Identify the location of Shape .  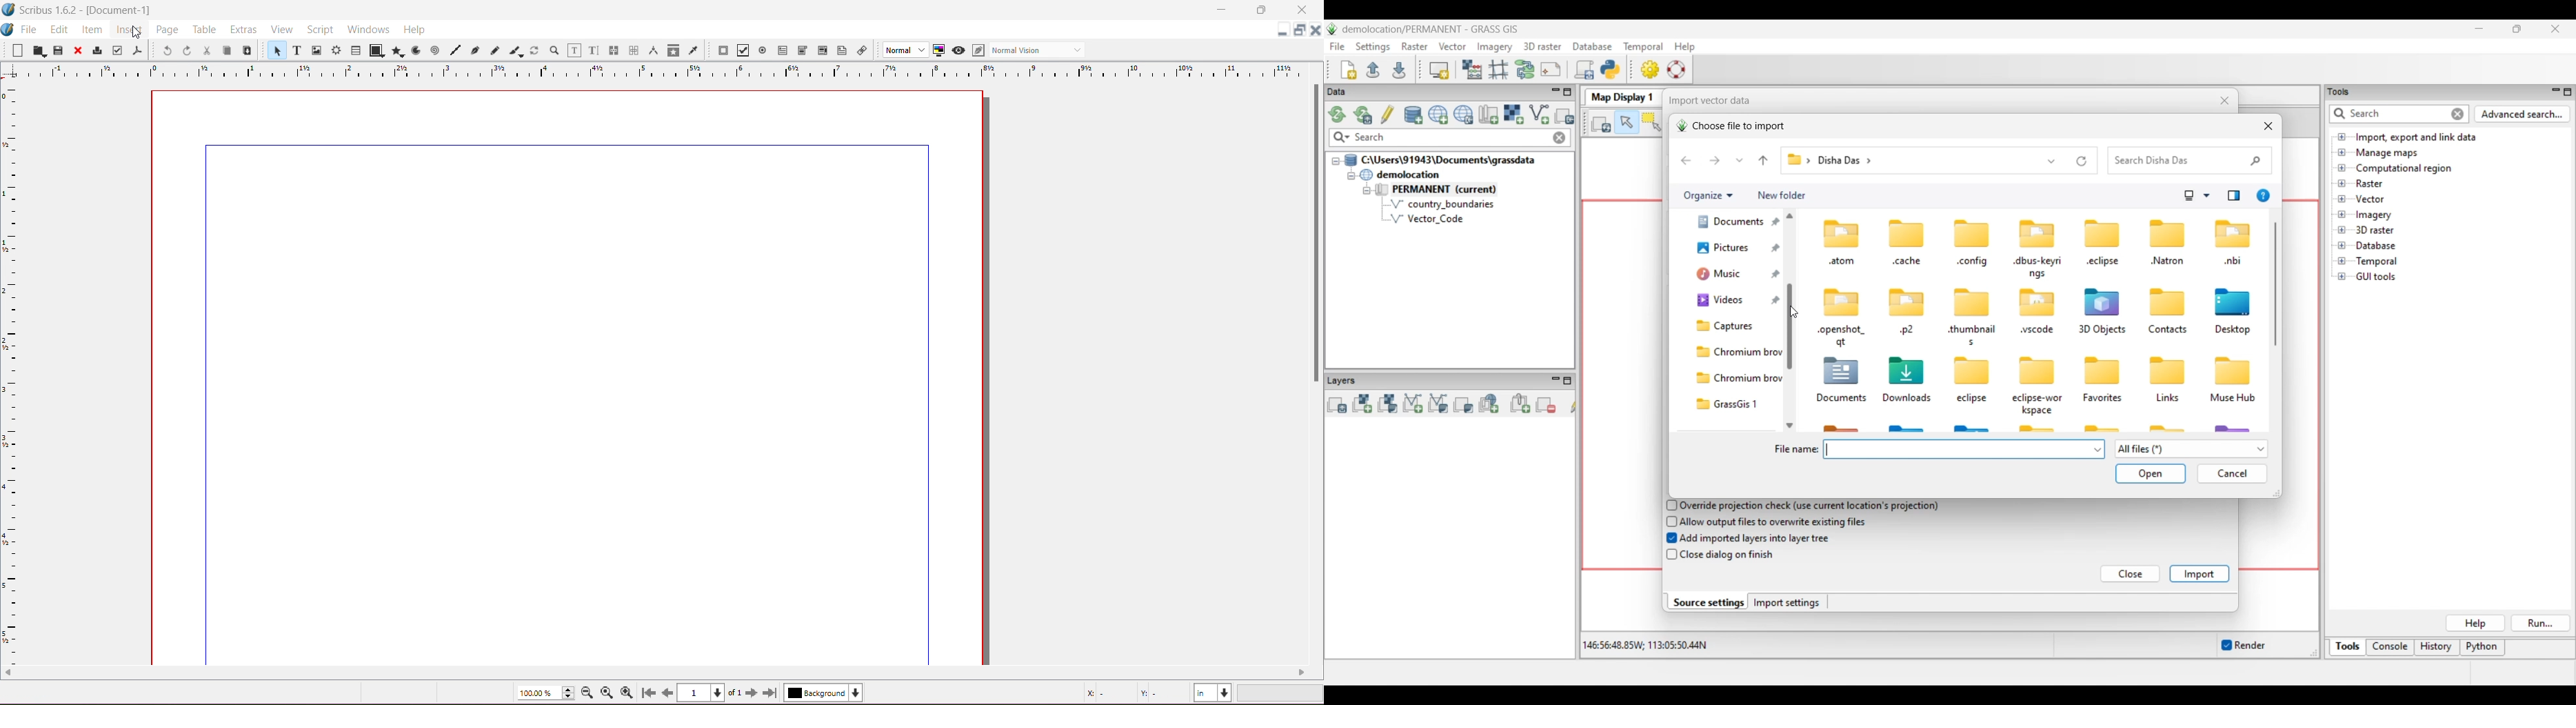
(376, 51).